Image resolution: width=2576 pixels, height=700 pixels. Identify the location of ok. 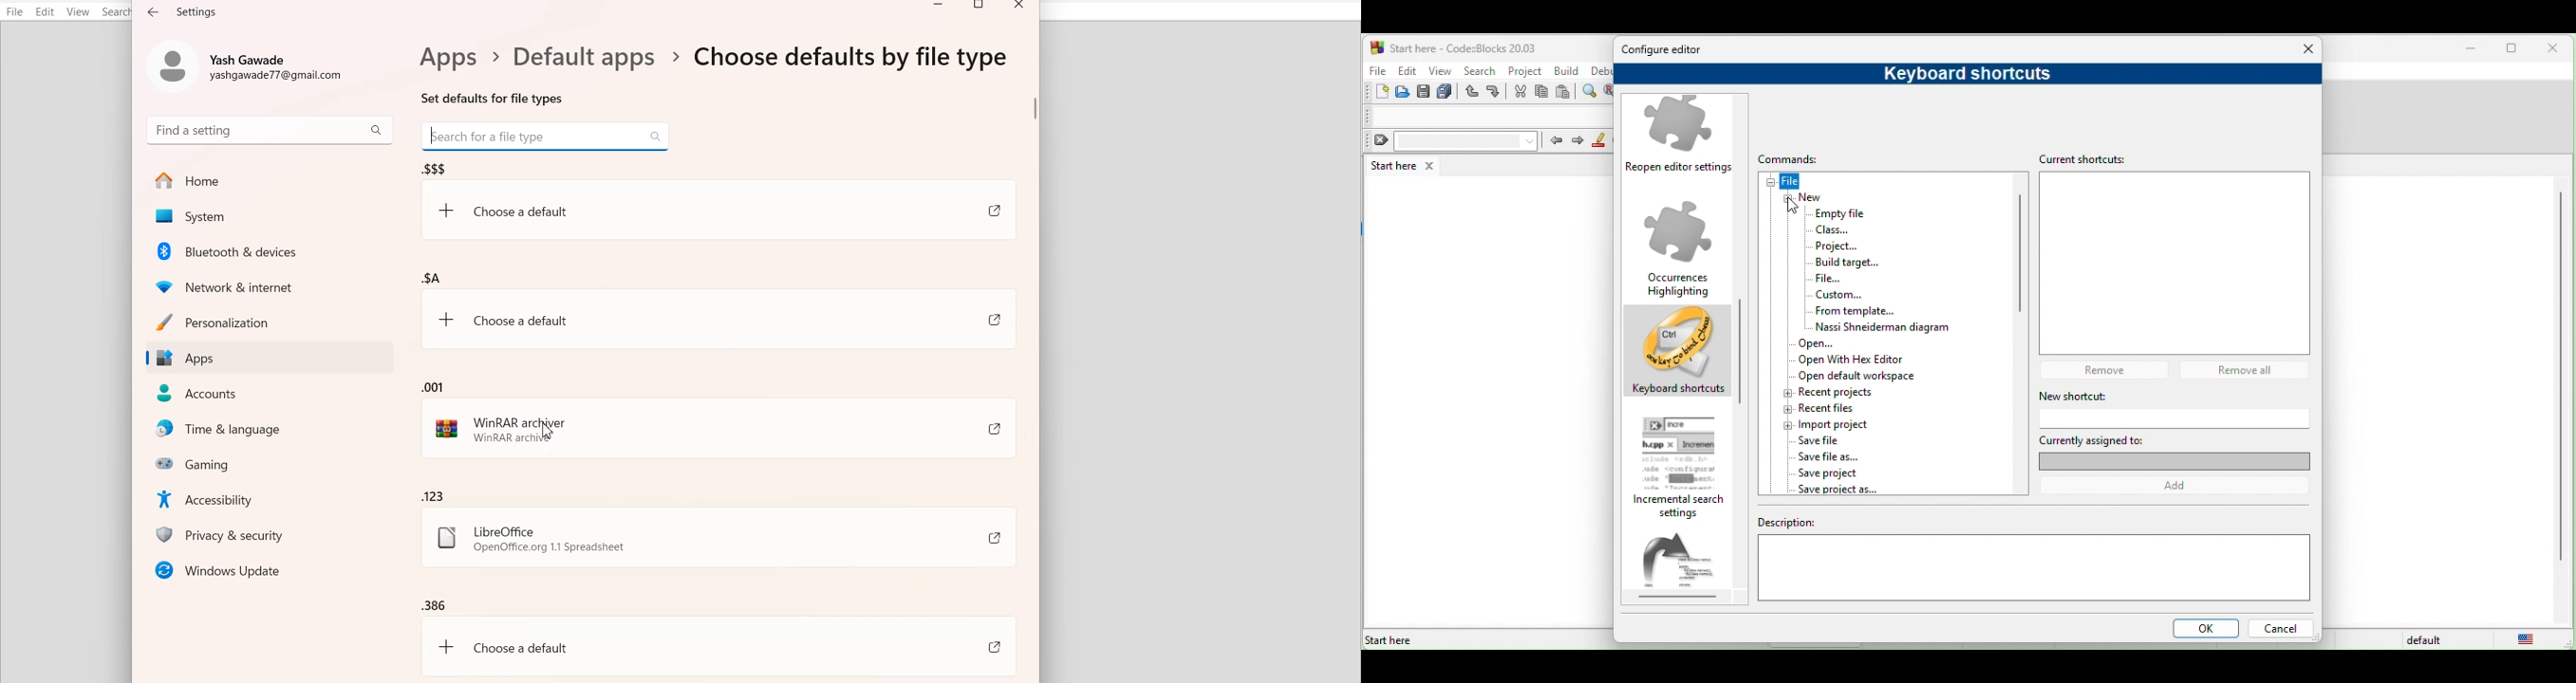
(2202, 630).